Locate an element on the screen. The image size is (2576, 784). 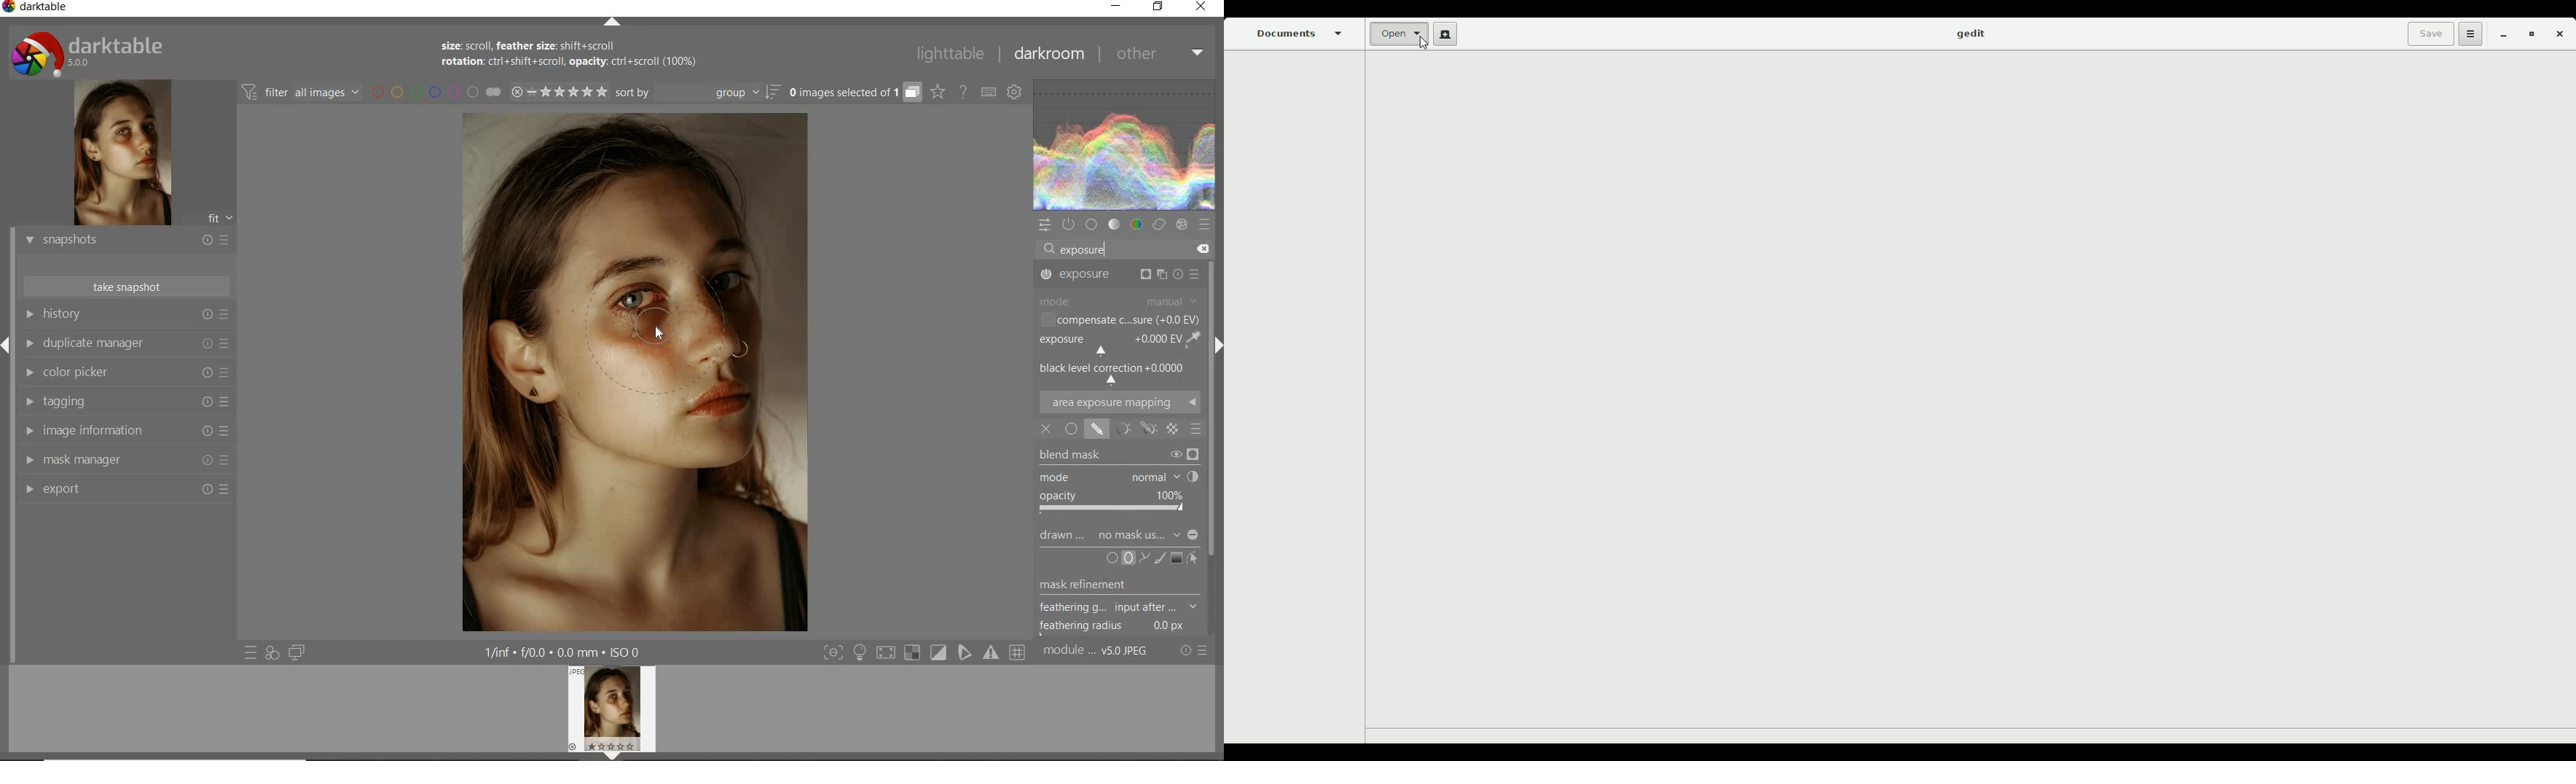
UNIFORMLY is located at coordinates (1071, 430).